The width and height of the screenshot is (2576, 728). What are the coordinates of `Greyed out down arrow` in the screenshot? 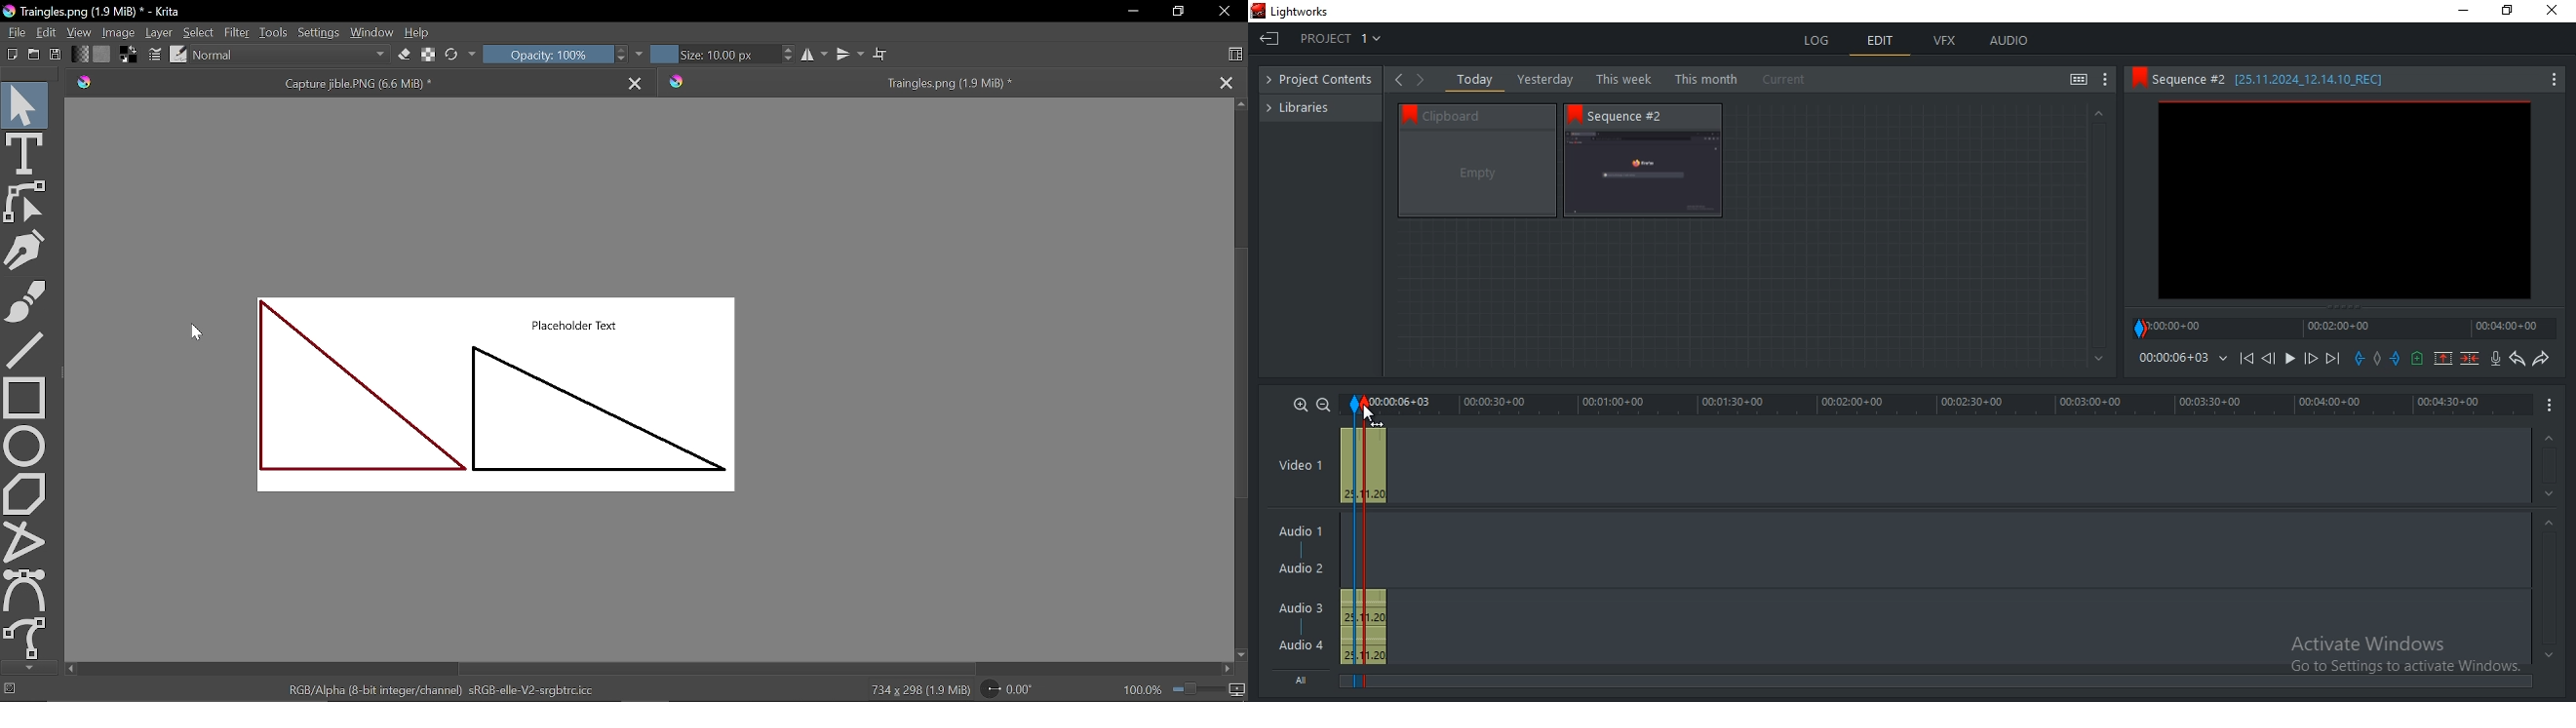 It's located at (2552, 497).